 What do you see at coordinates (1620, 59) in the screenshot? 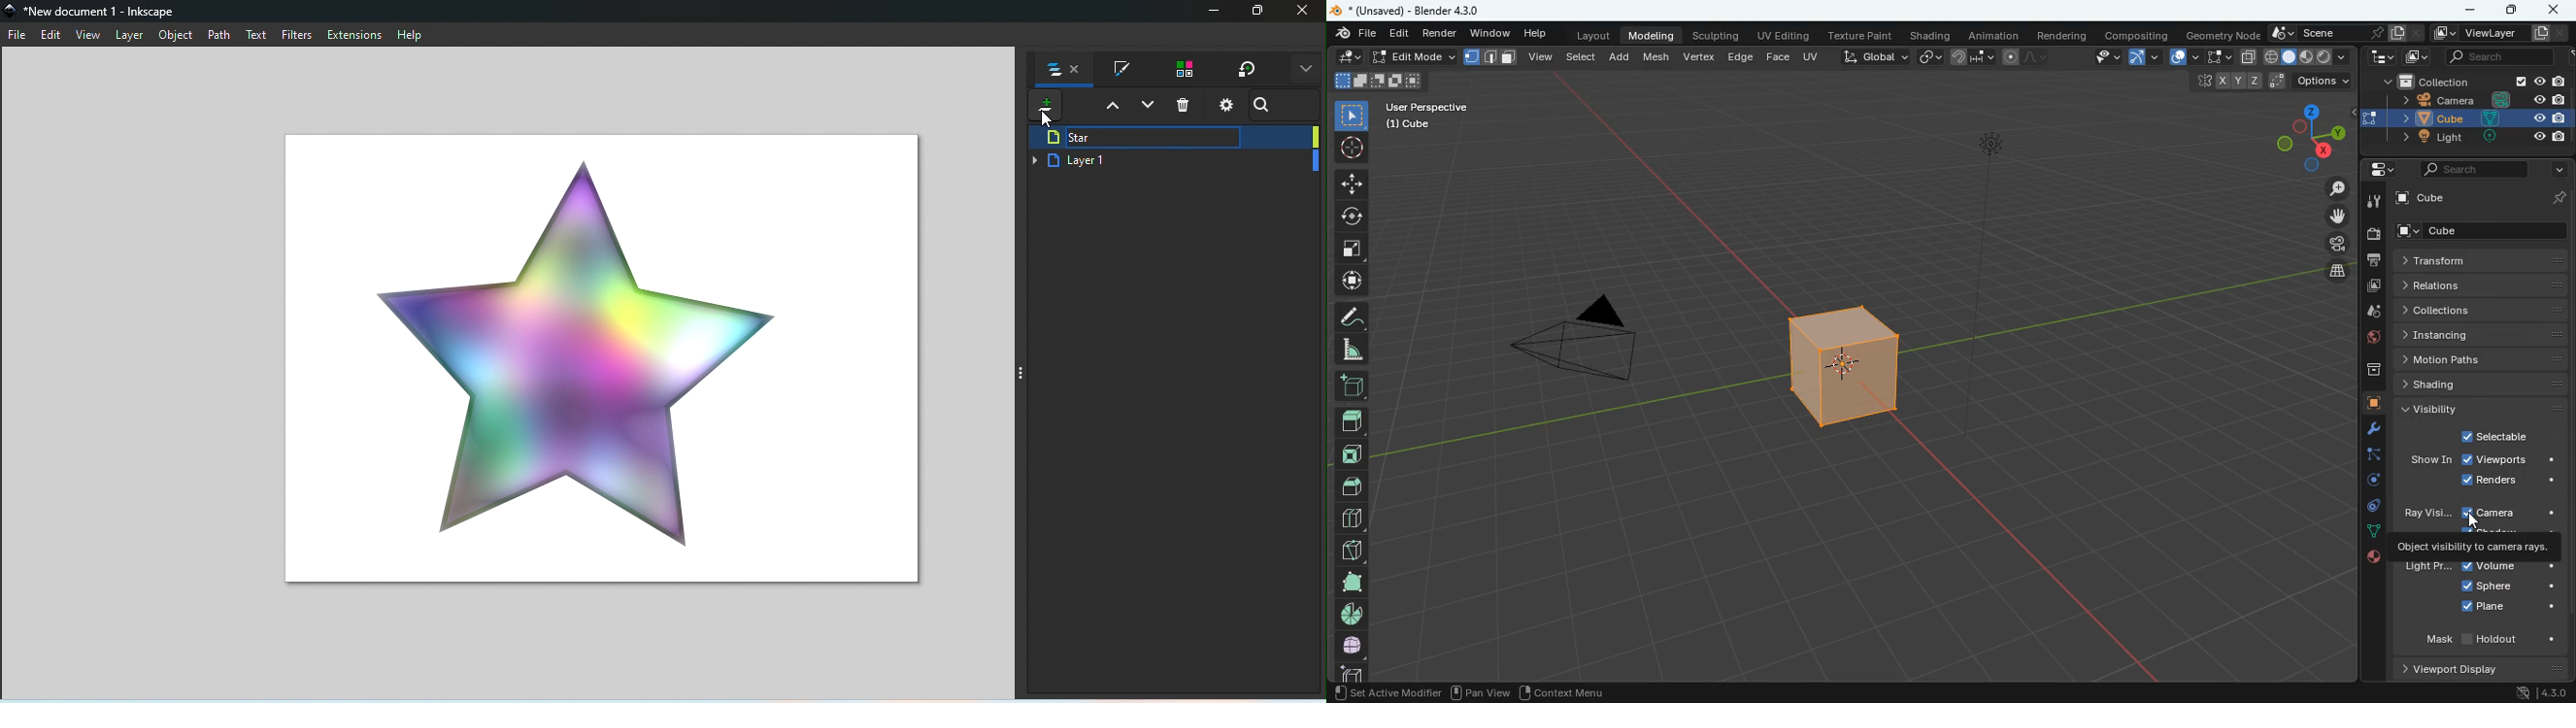
I see `add` at bounding box center [1620, 59].